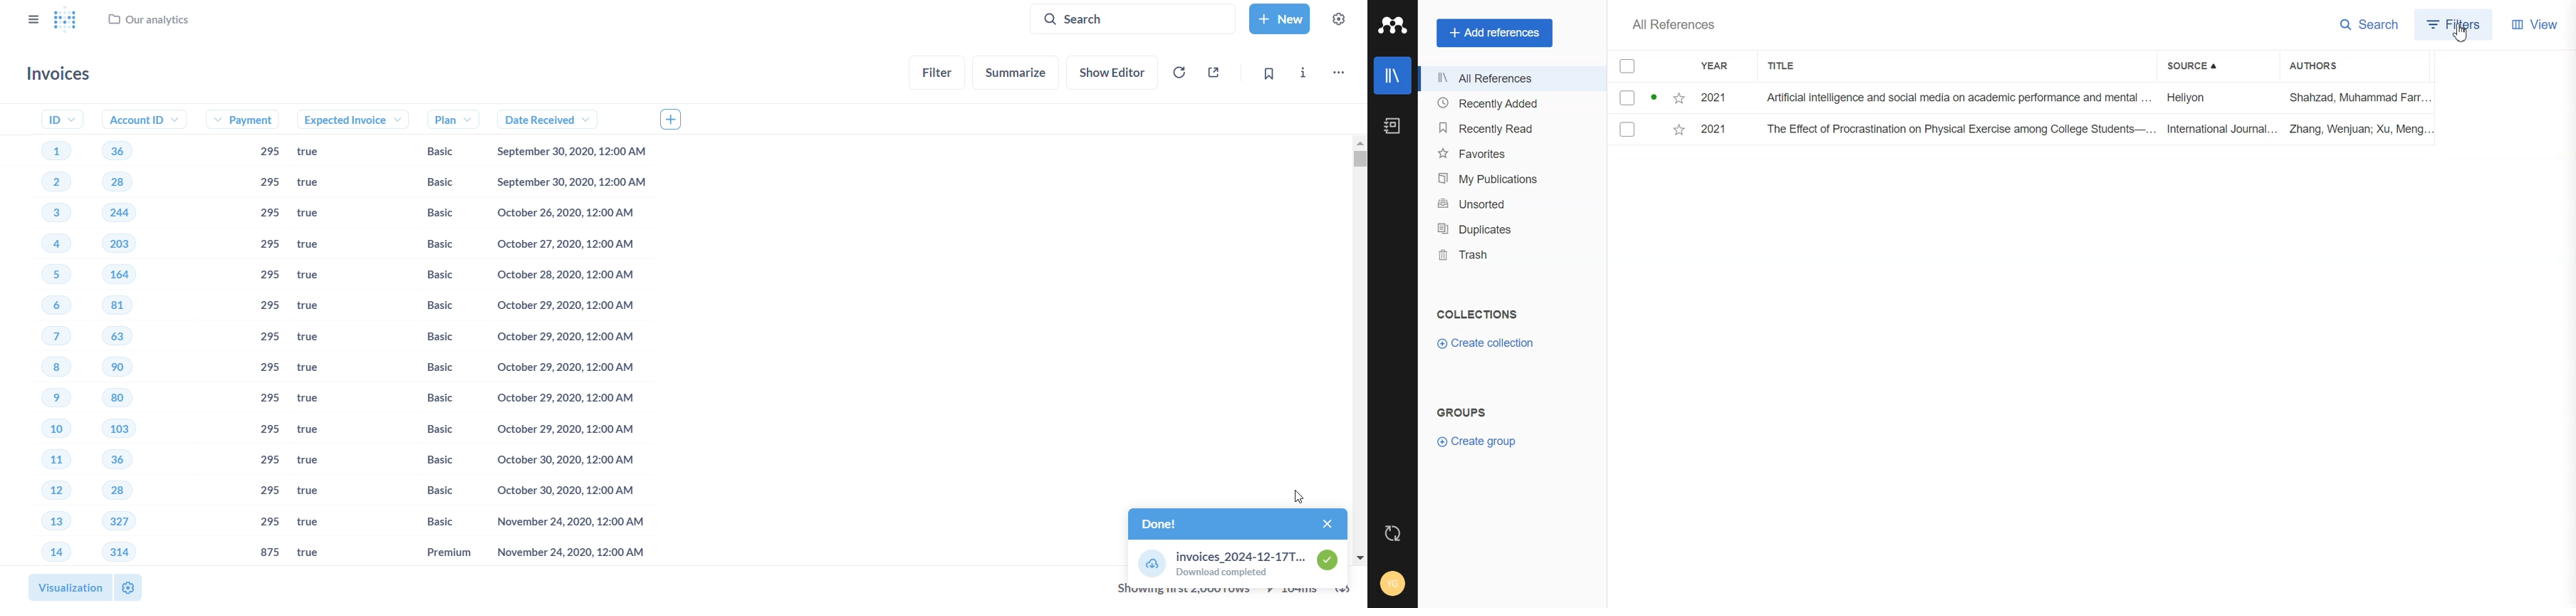 This screenshot has height=616, width=2576. What do you see at coordinates (270, 429) in the screenshot?
I see `295` at bounding box center [270, 429].